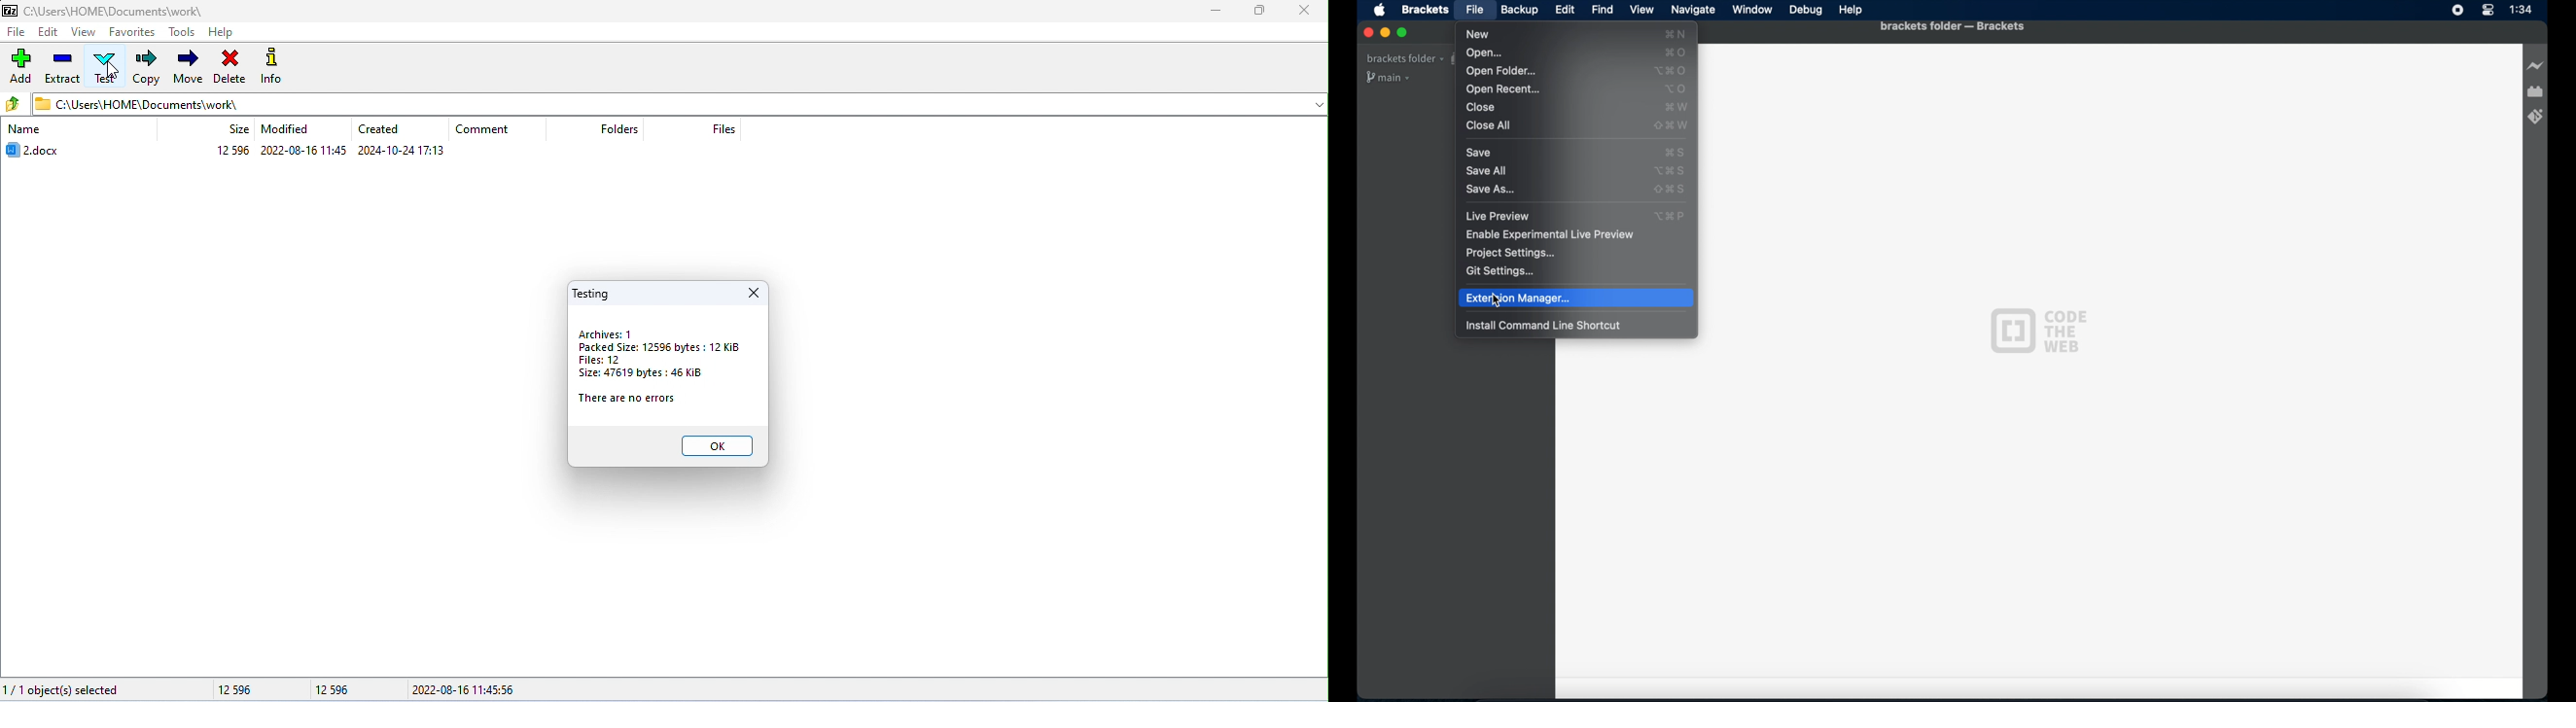 The image size is (2576, 728). What do you see at coordinates (103, 10) in the screenshot?
I see `7z C:\Users\HOME\Documents\work\` at bounding box center [103, 10].